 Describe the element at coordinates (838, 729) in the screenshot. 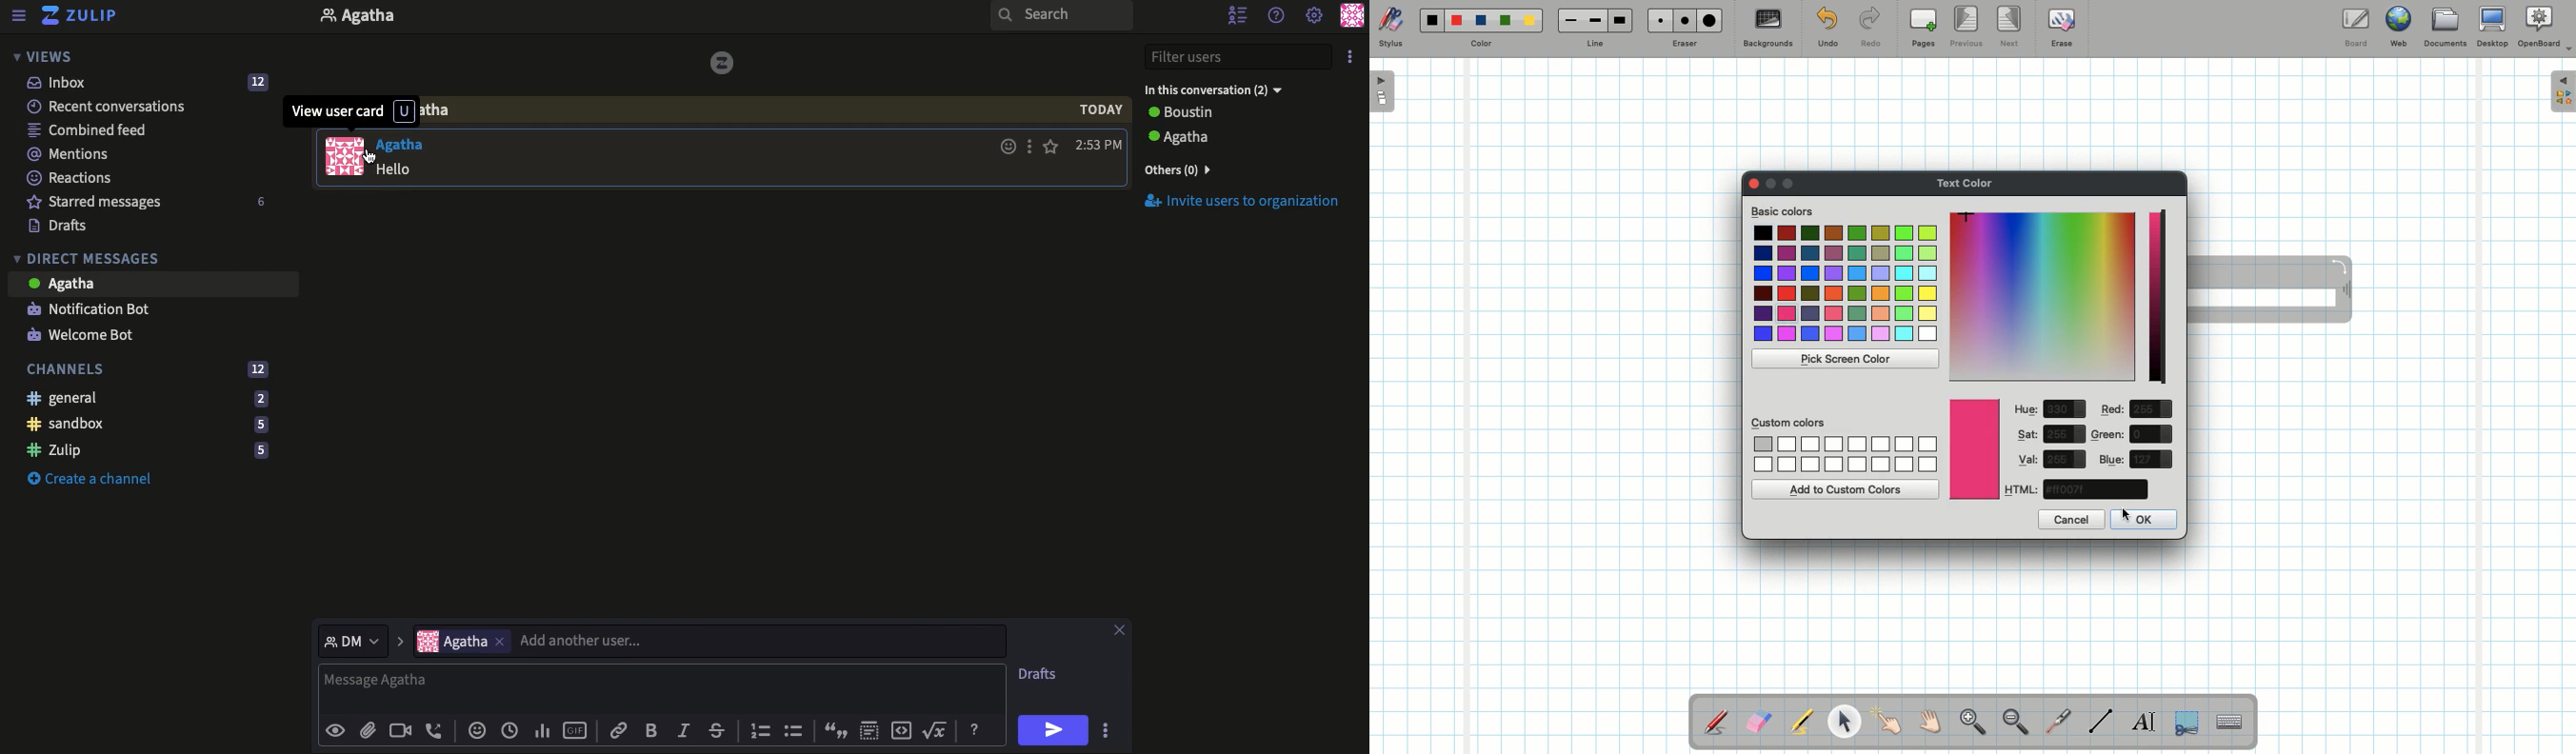

I see `Quote` at that location.